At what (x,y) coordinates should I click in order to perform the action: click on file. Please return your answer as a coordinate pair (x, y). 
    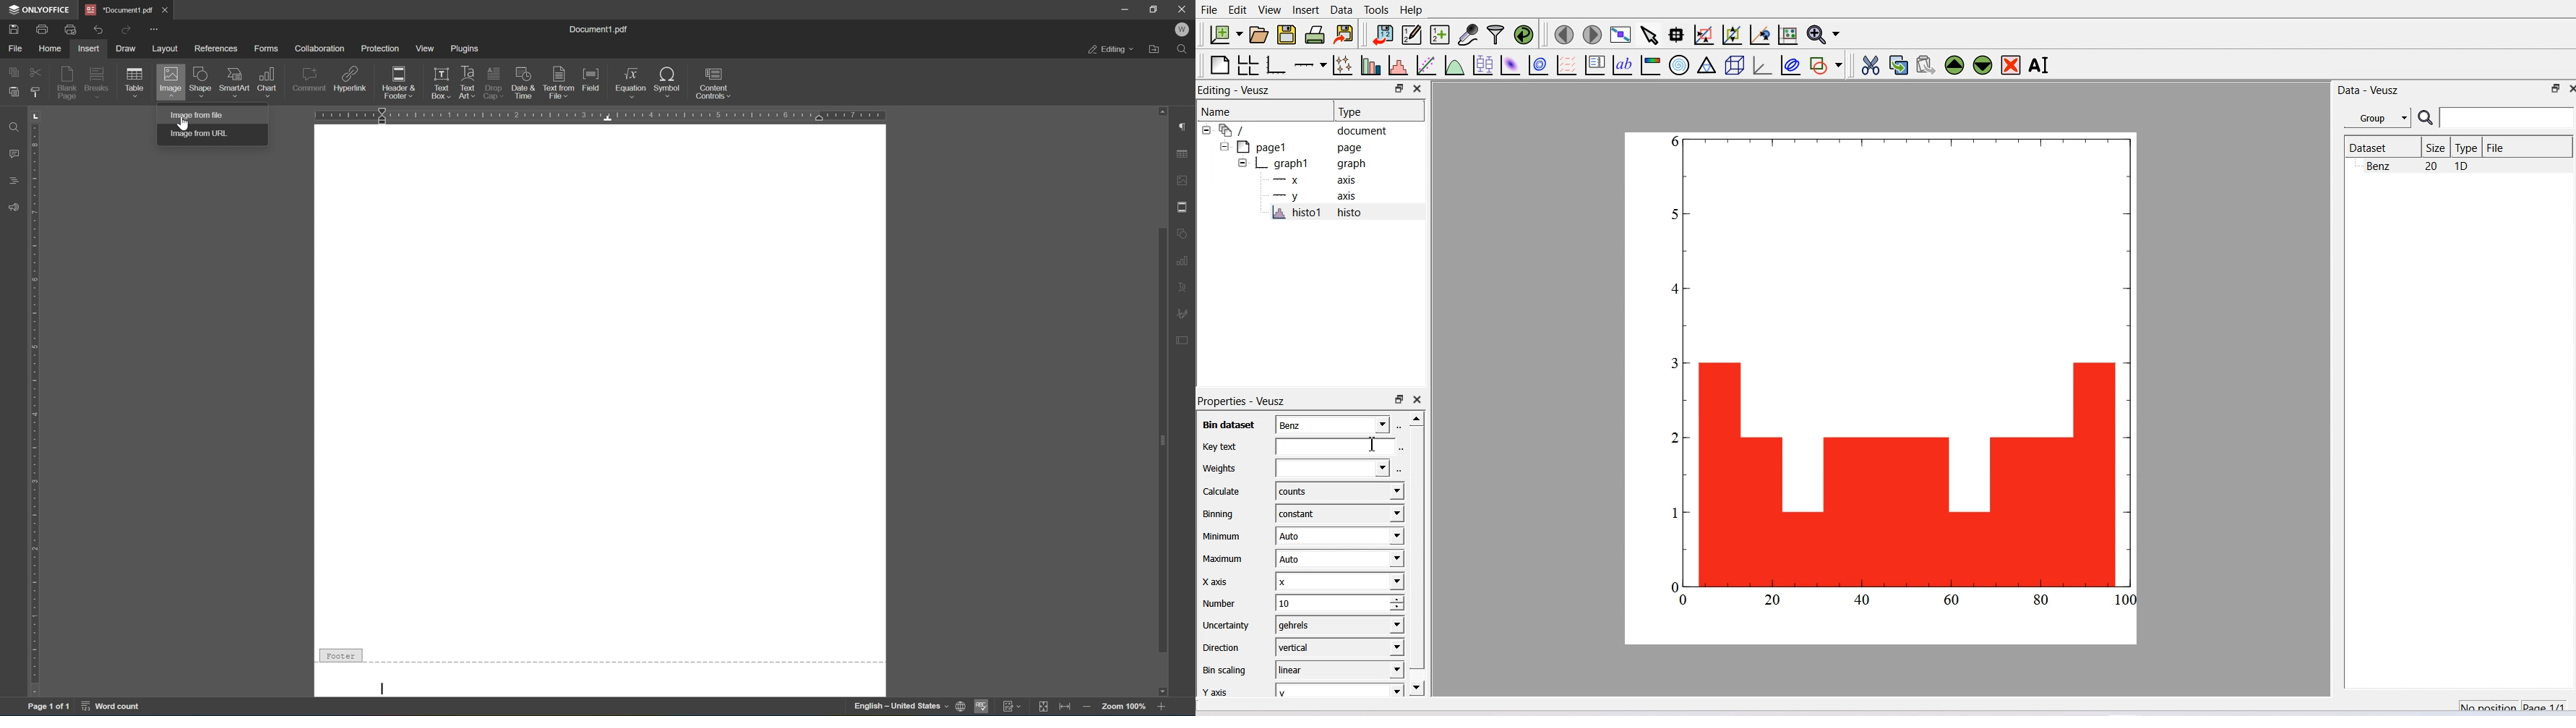
    Looking at the image, I should click on (12, 49).